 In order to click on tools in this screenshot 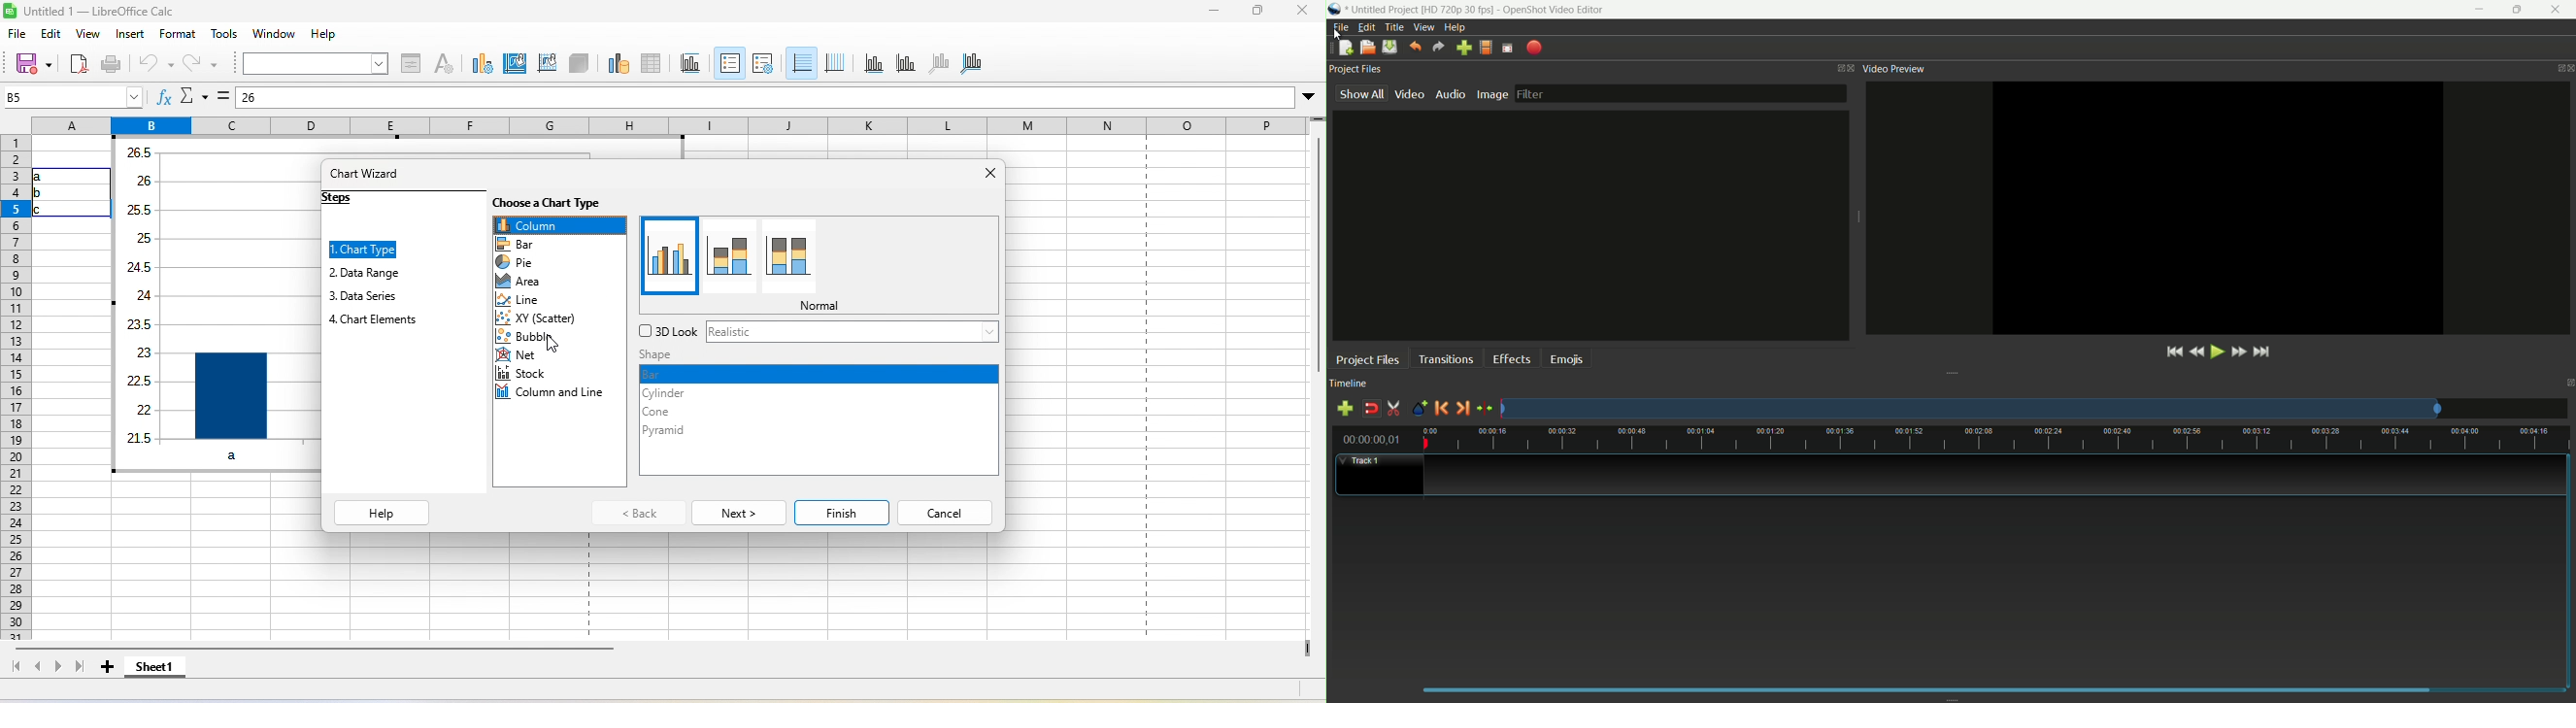, I will do `click(225, 35)`.